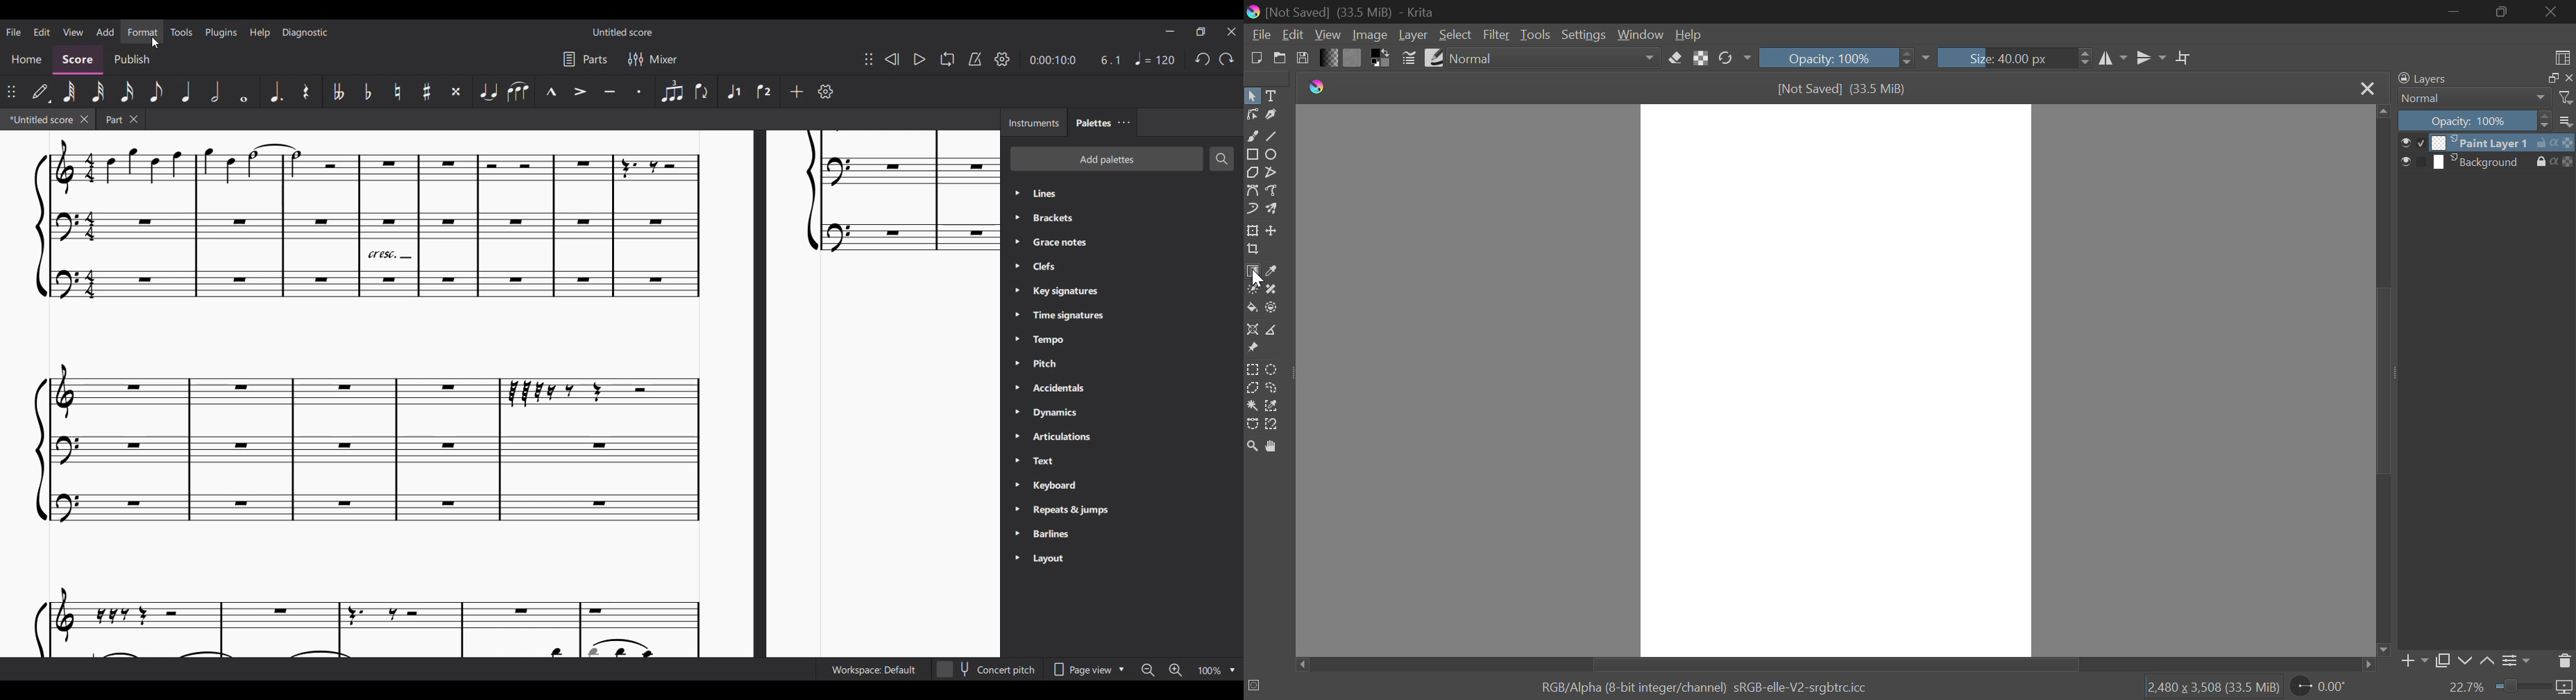 The image size is (2576, 700). I want to click on Colors in use, so click(1381, 57).